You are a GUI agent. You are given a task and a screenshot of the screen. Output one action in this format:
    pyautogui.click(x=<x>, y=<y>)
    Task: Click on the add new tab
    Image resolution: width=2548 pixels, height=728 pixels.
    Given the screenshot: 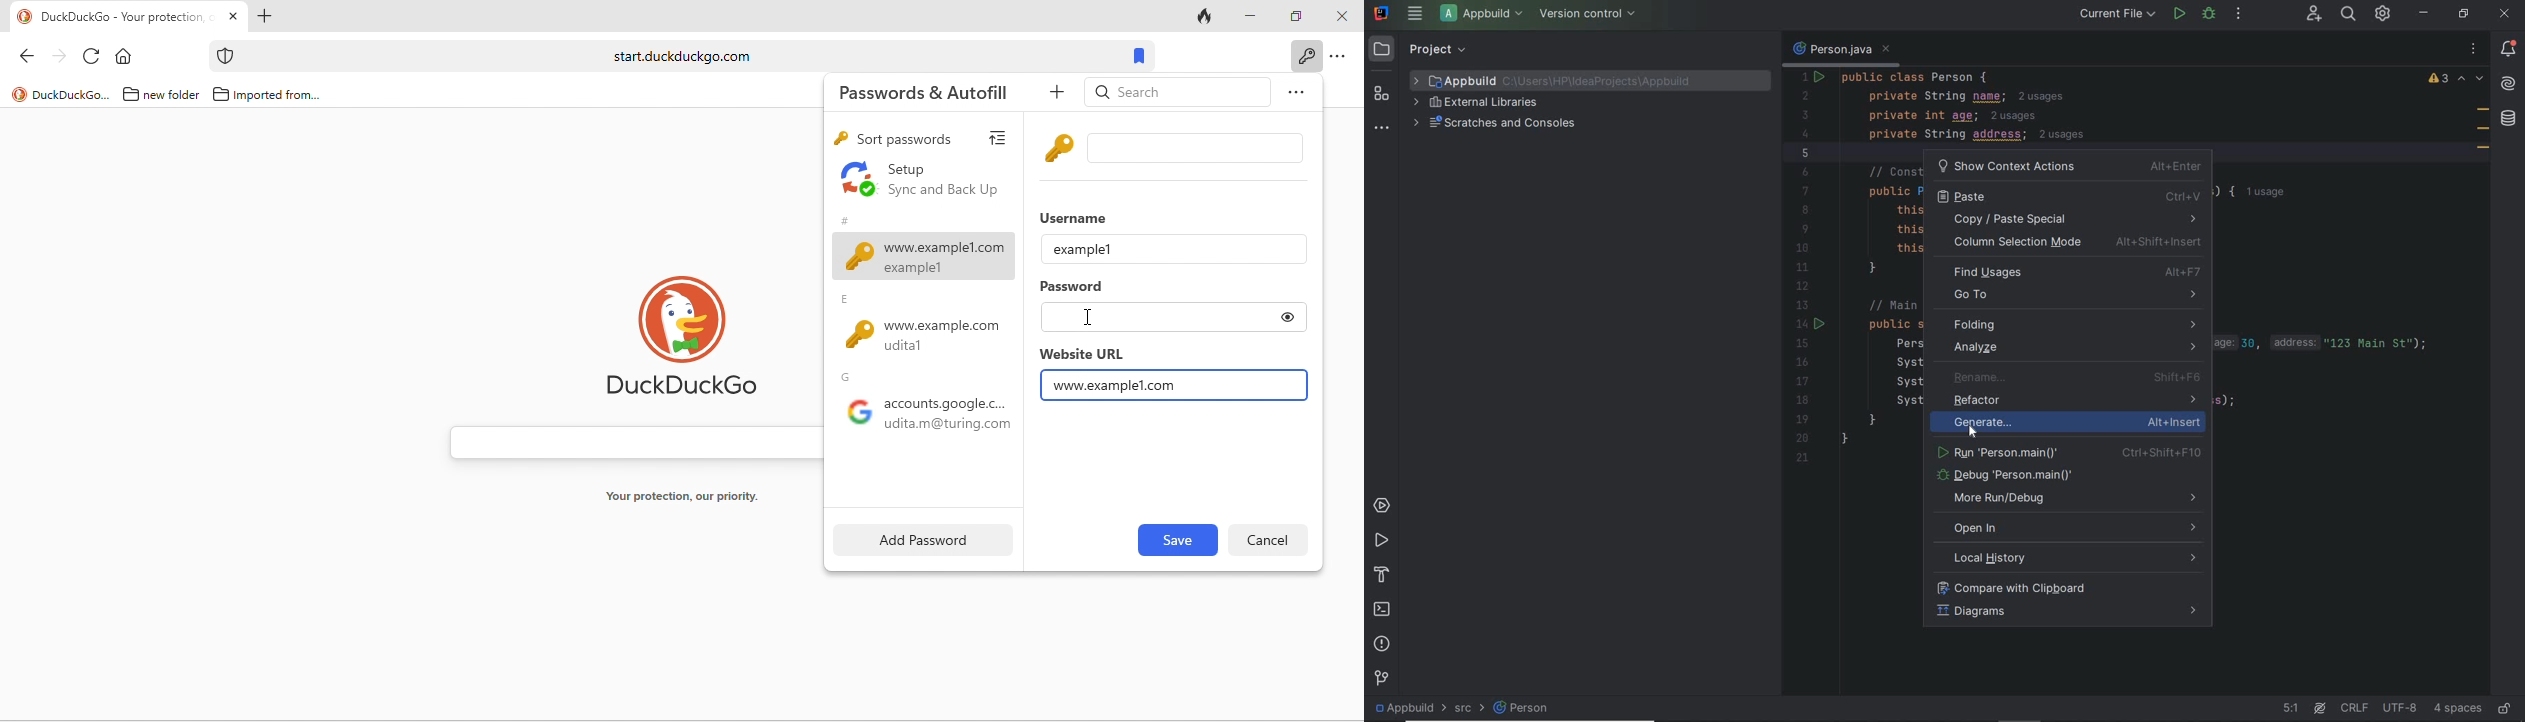 What is the action you would take?
    pyautogui.click(x=267, y=16)
    